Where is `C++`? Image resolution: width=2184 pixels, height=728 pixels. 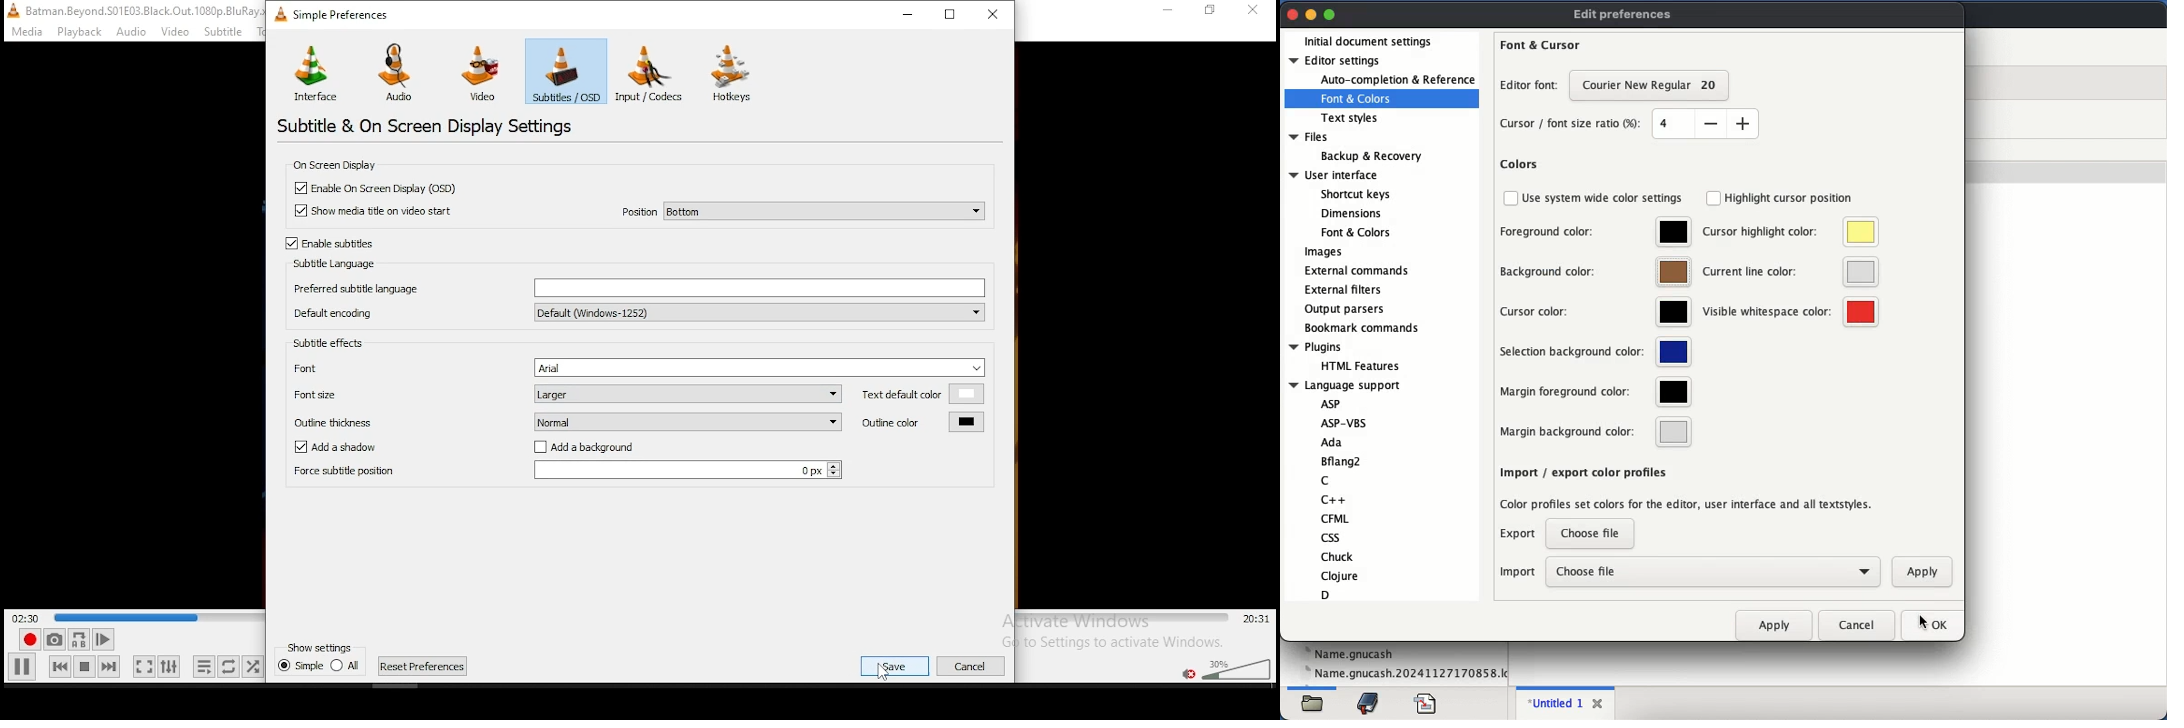 C++ is located at coordinates (1329, 499).